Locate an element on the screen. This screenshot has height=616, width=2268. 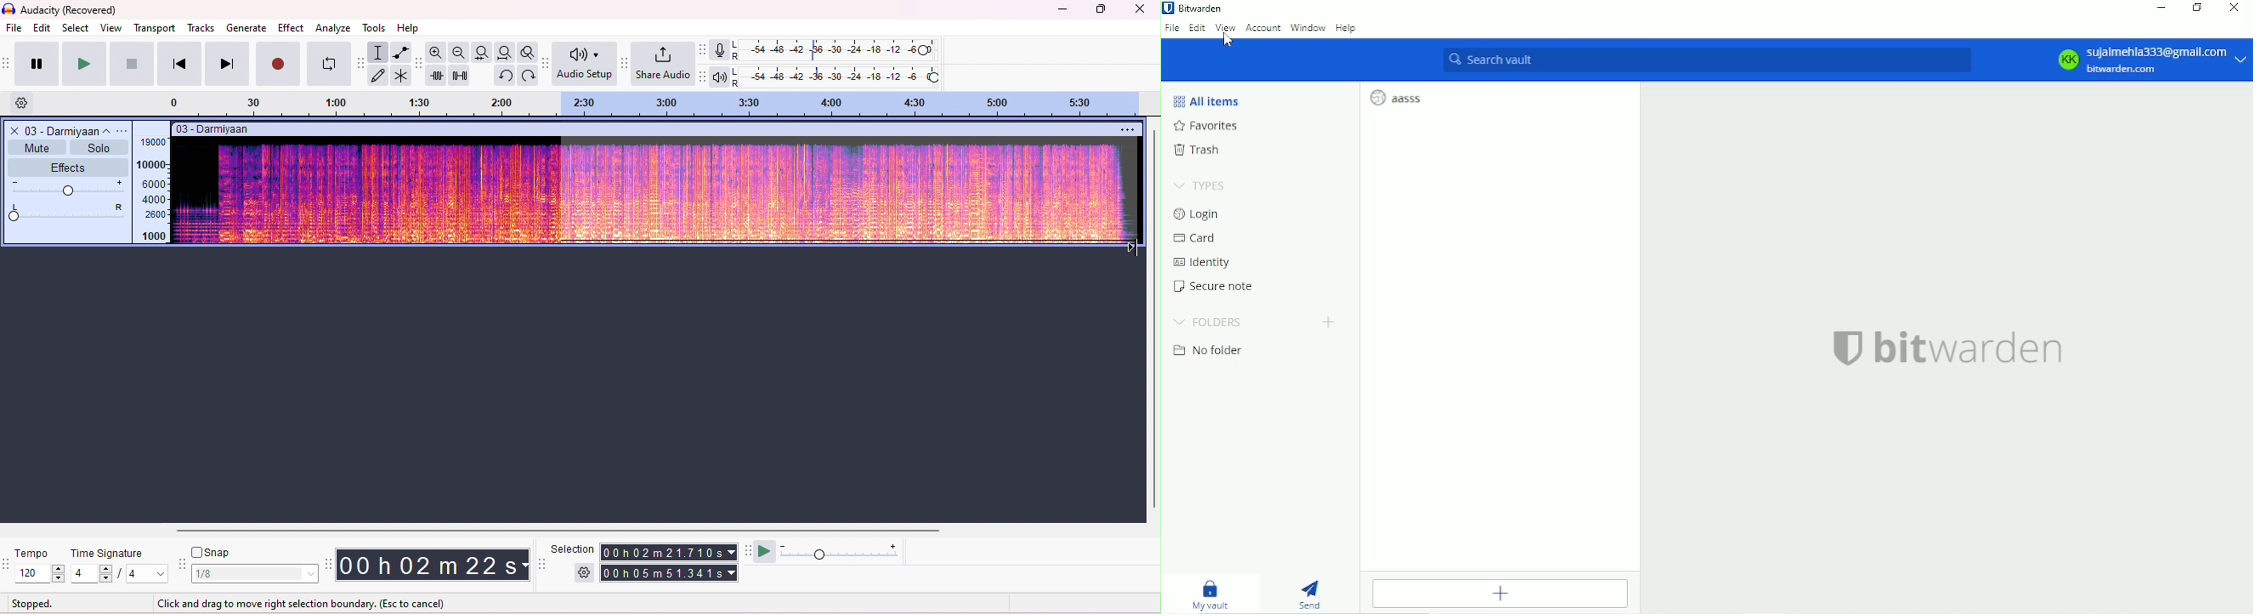
tempo toll bar is located at coordinates (8, 562).